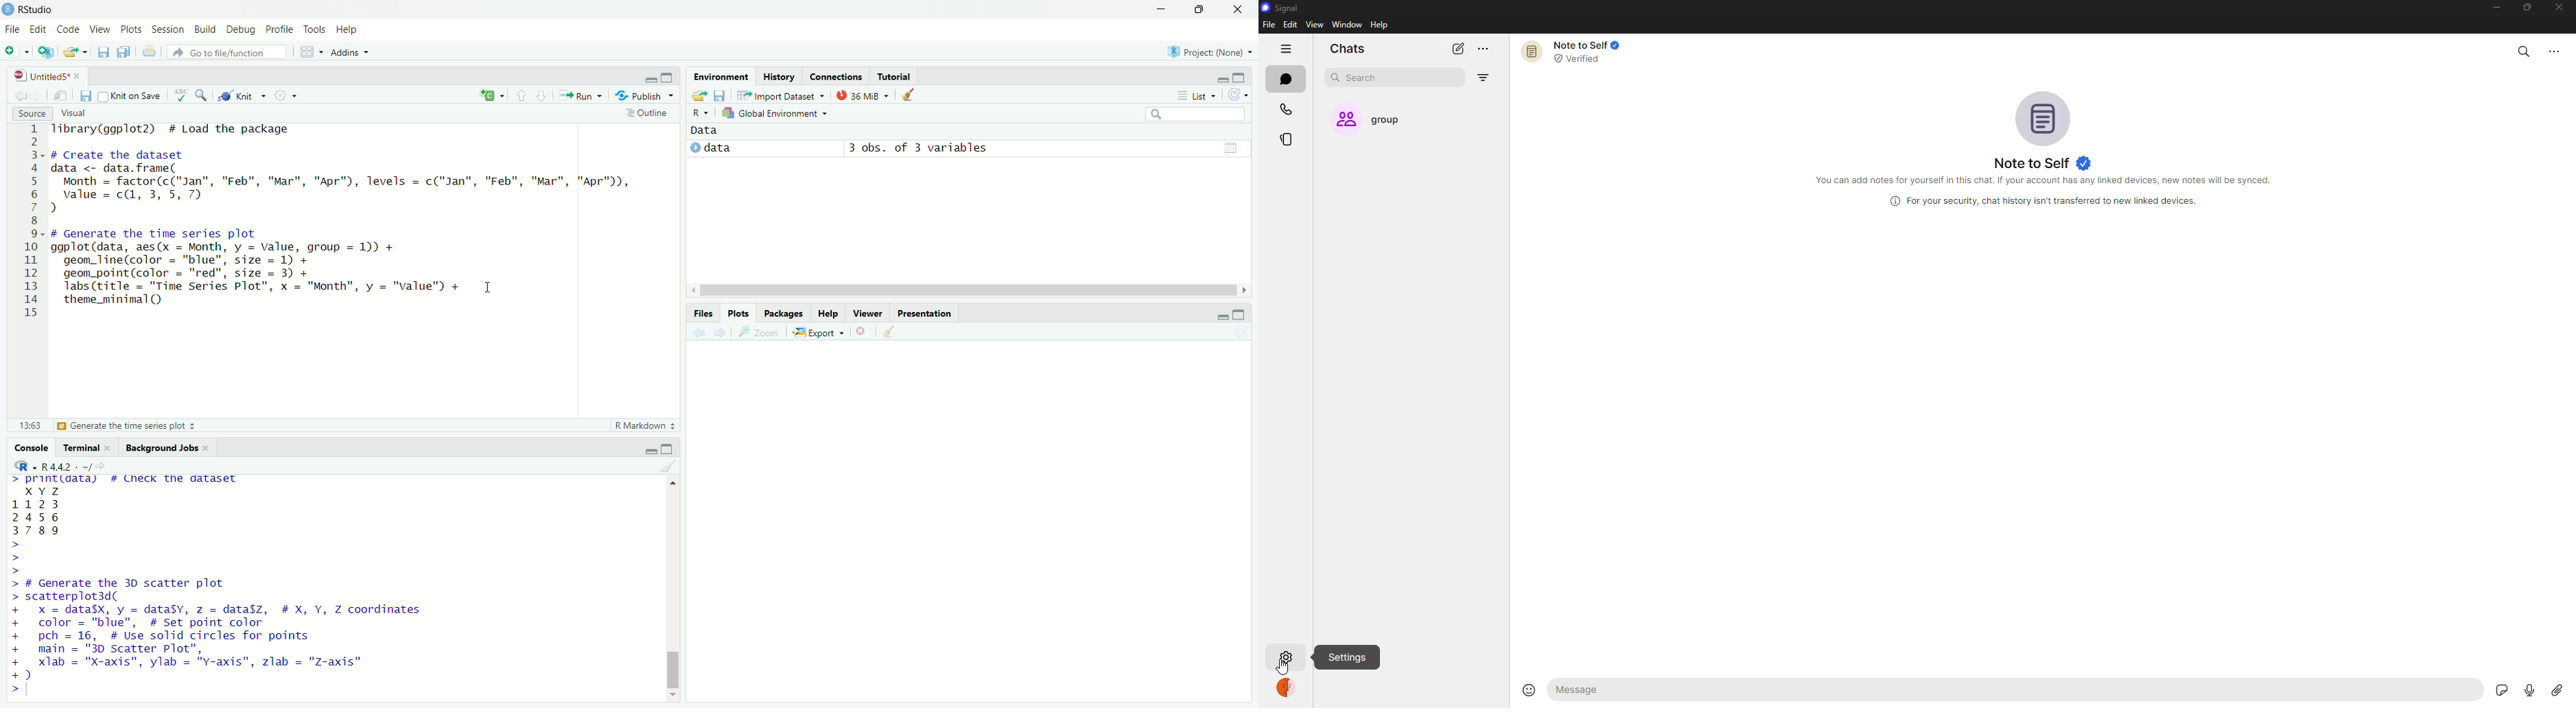 The width and height of the screenshot is (2576, 728). Describe the element at coordinates (1525, 688) in the screenshot. I see `emoji` at that location.